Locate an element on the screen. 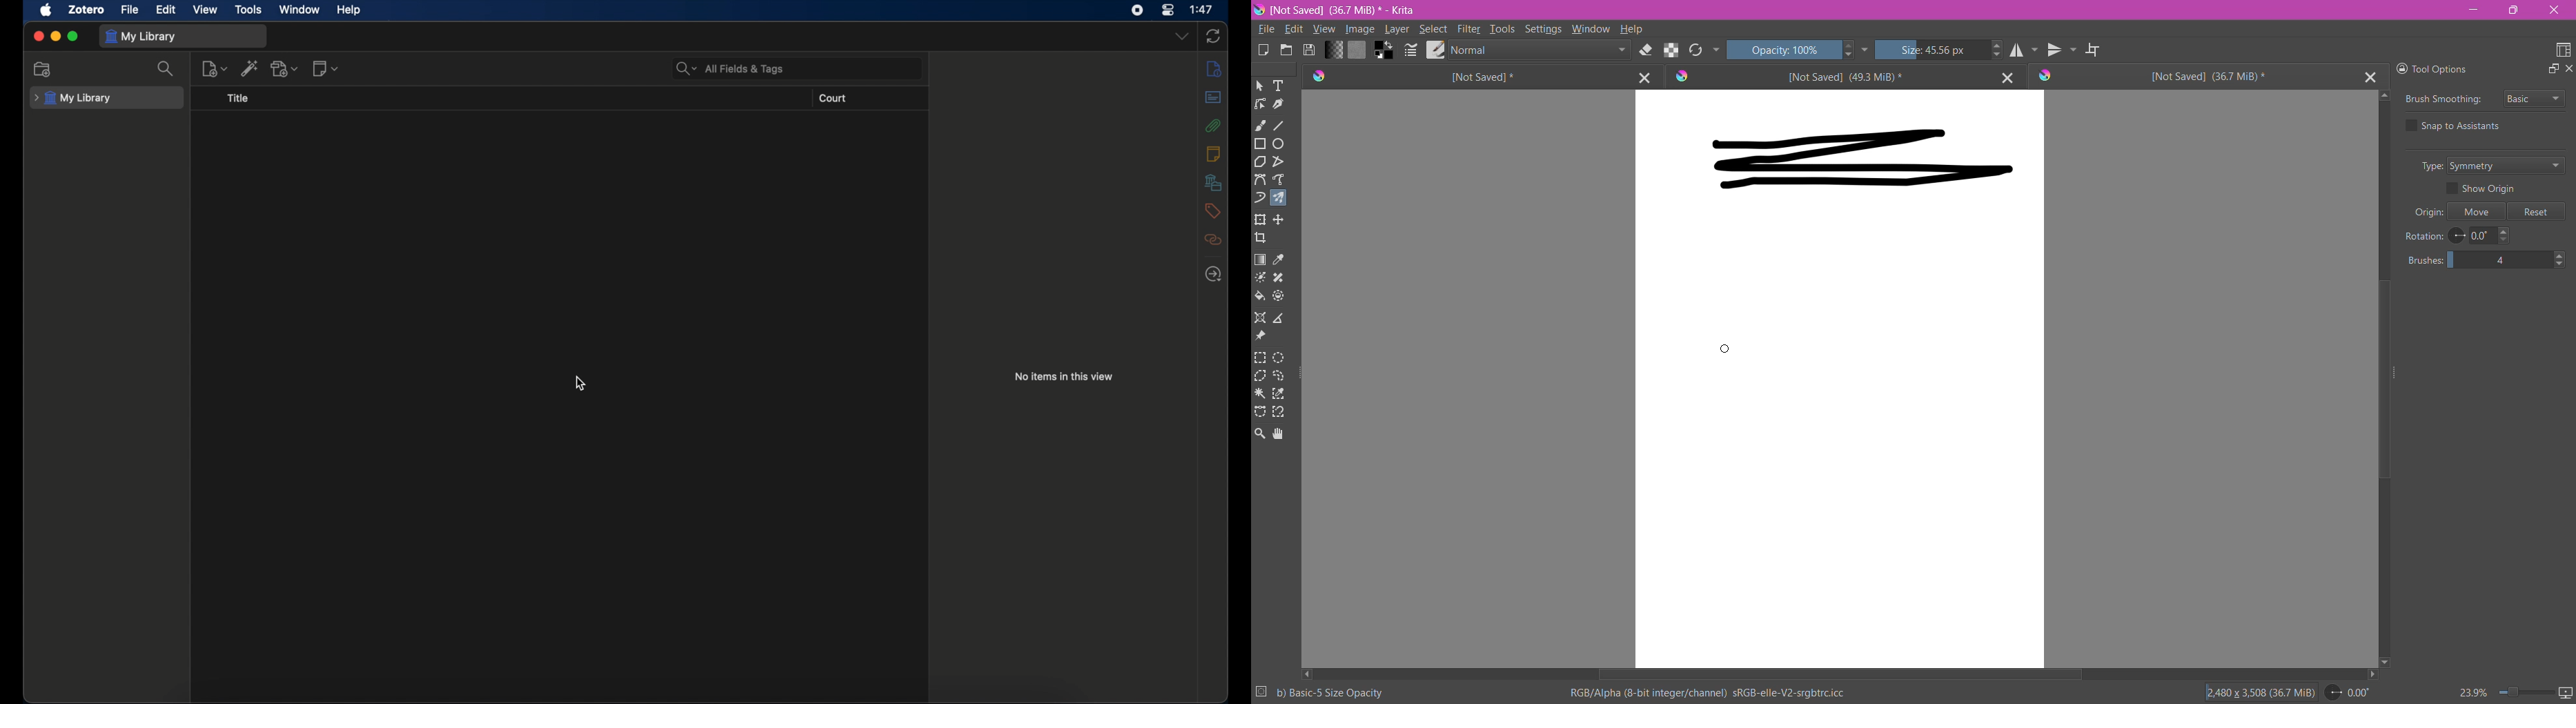  Polyline Tool is located at coordinates (1278, 162).